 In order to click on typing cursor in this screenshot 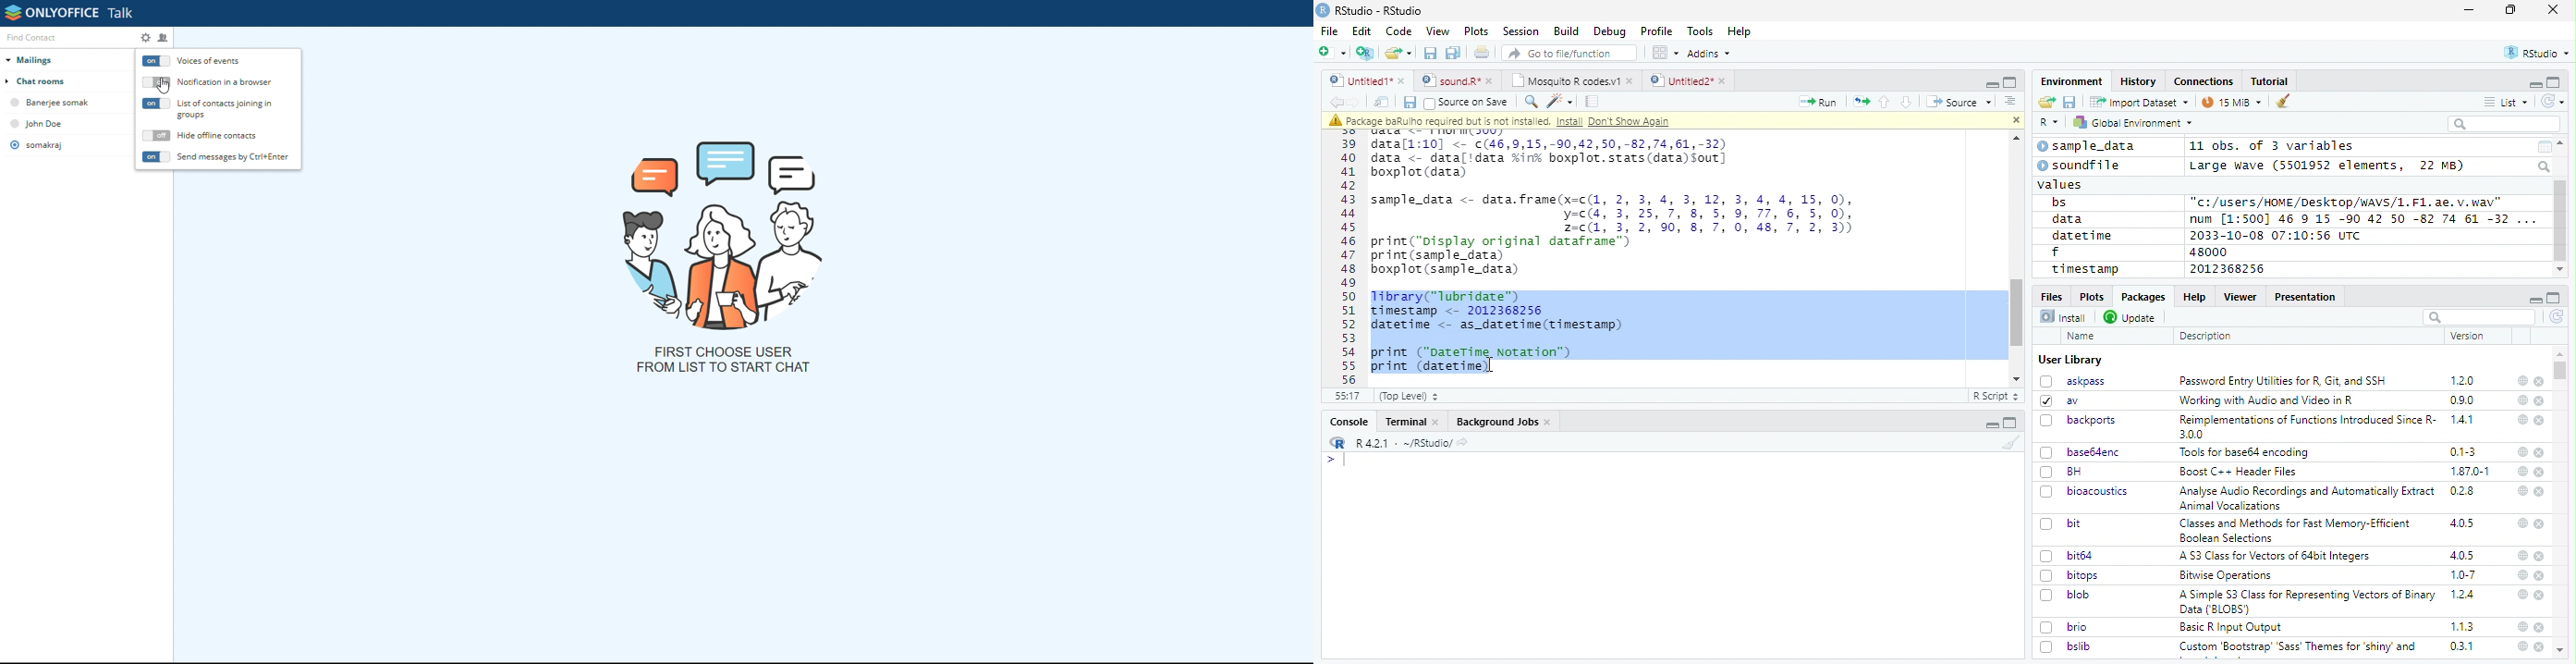, I will do `click(1336, 460)`.